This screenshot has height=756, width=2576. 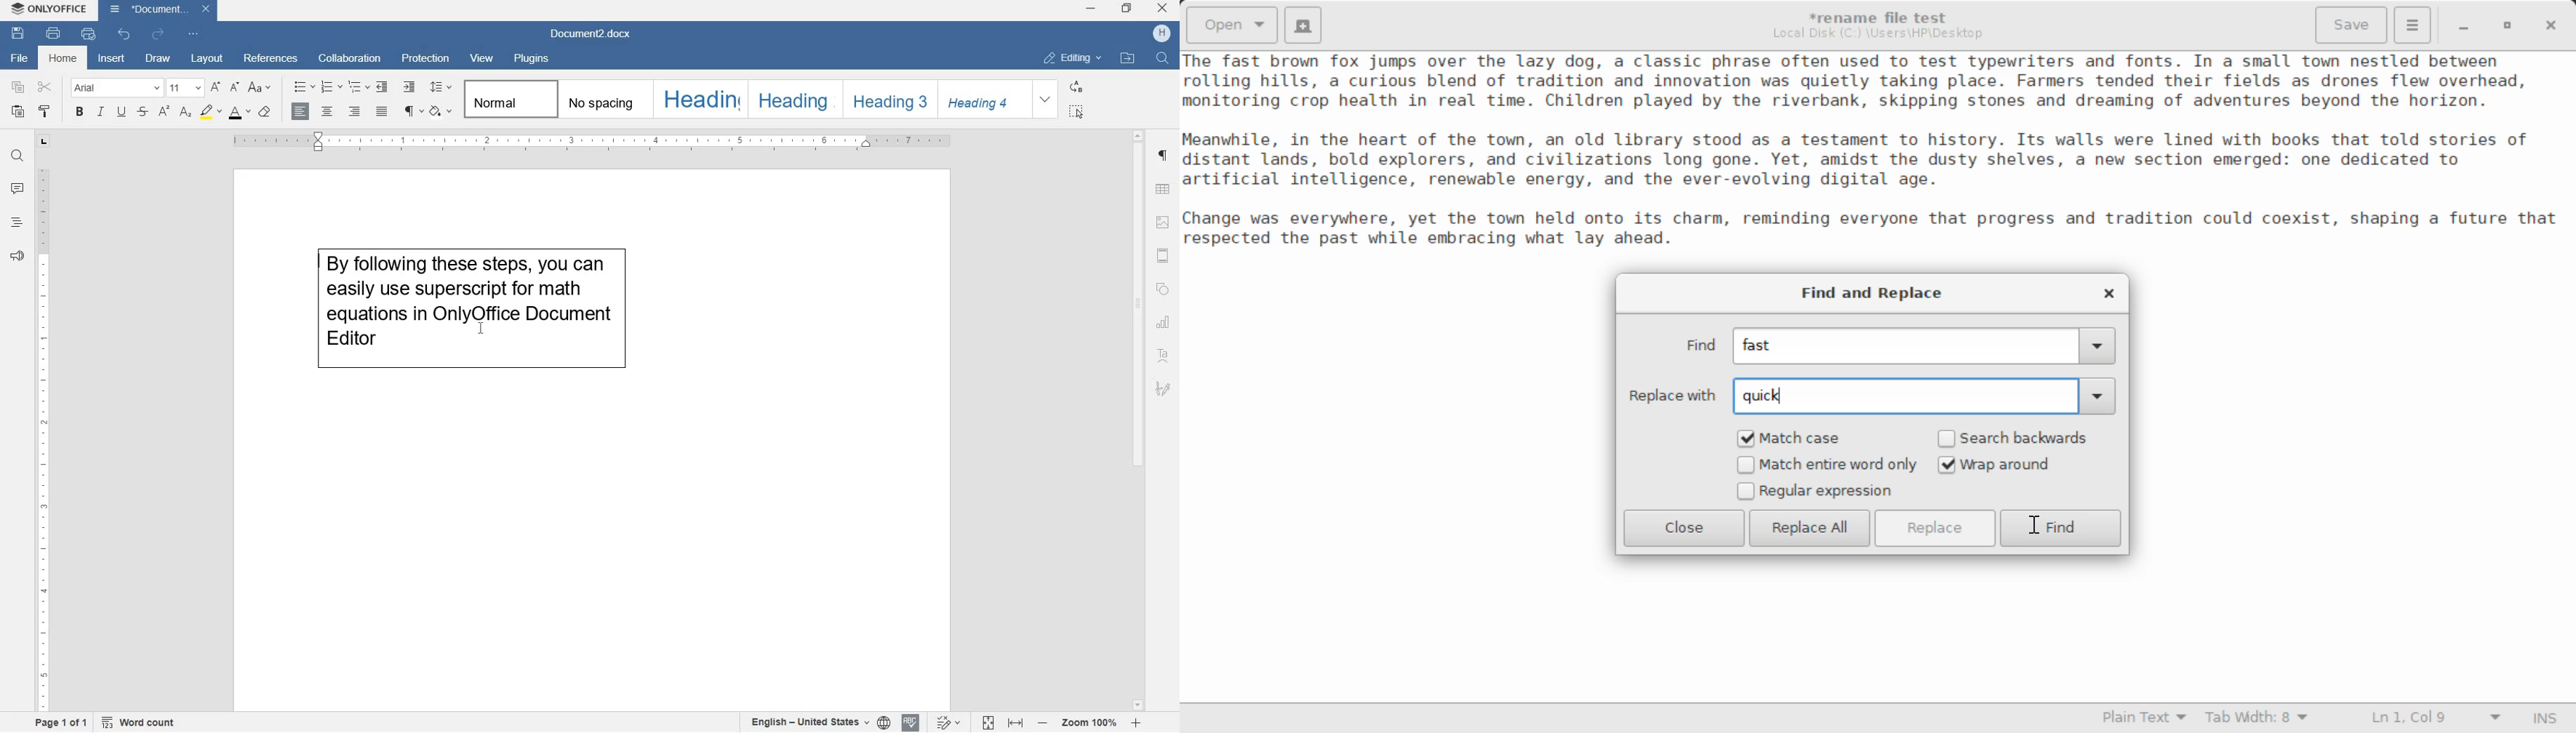 I want to click on center alignment, so click(x=328, y=112).